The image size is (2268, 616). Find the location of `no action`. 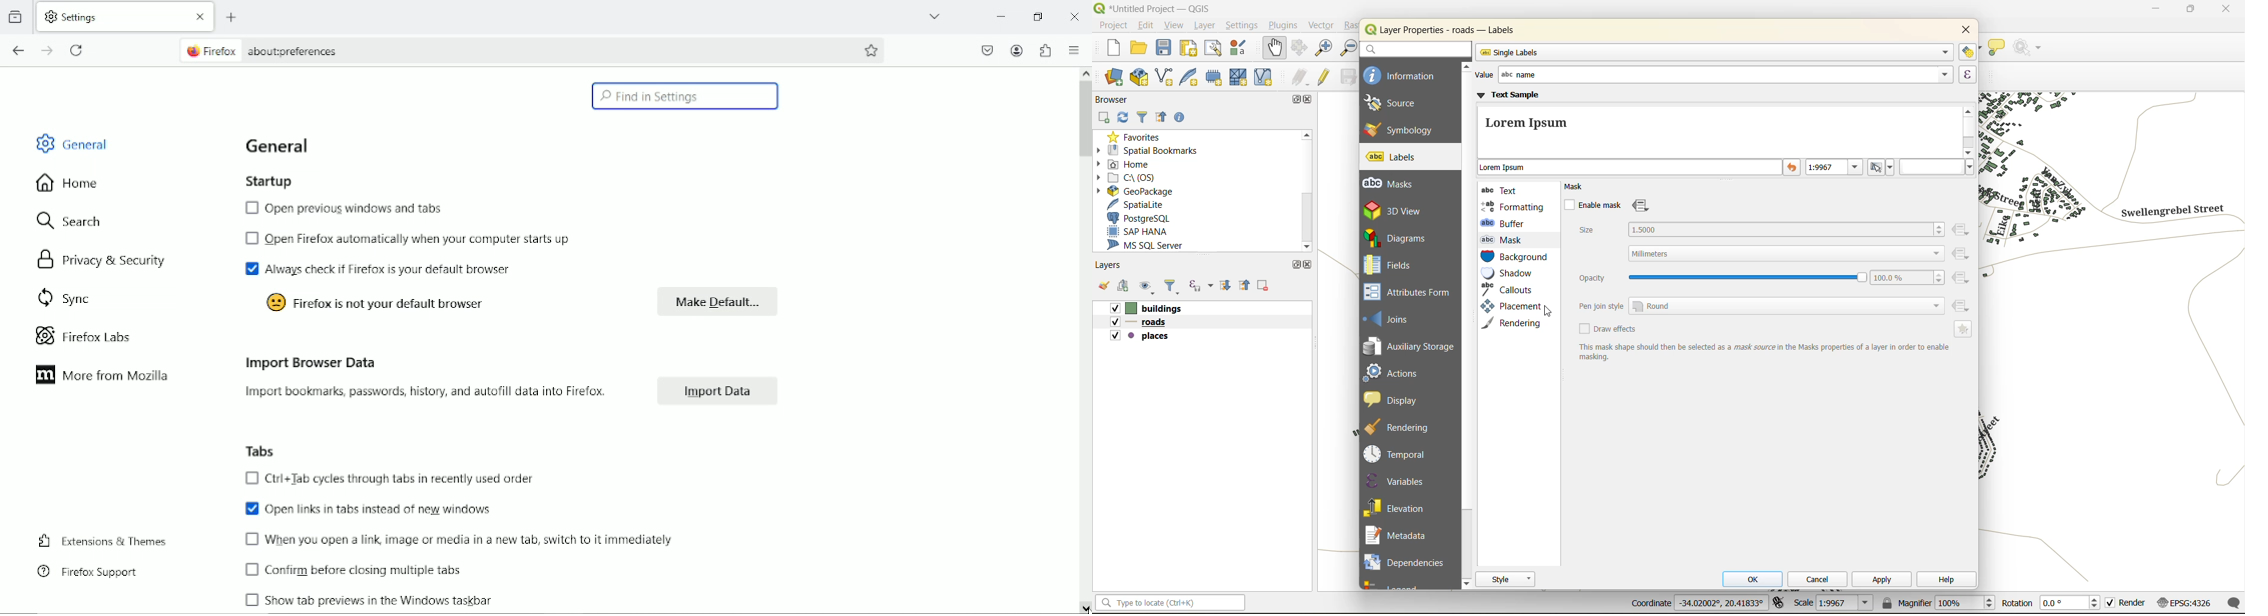

no action is located at coordinates (2032, 48).